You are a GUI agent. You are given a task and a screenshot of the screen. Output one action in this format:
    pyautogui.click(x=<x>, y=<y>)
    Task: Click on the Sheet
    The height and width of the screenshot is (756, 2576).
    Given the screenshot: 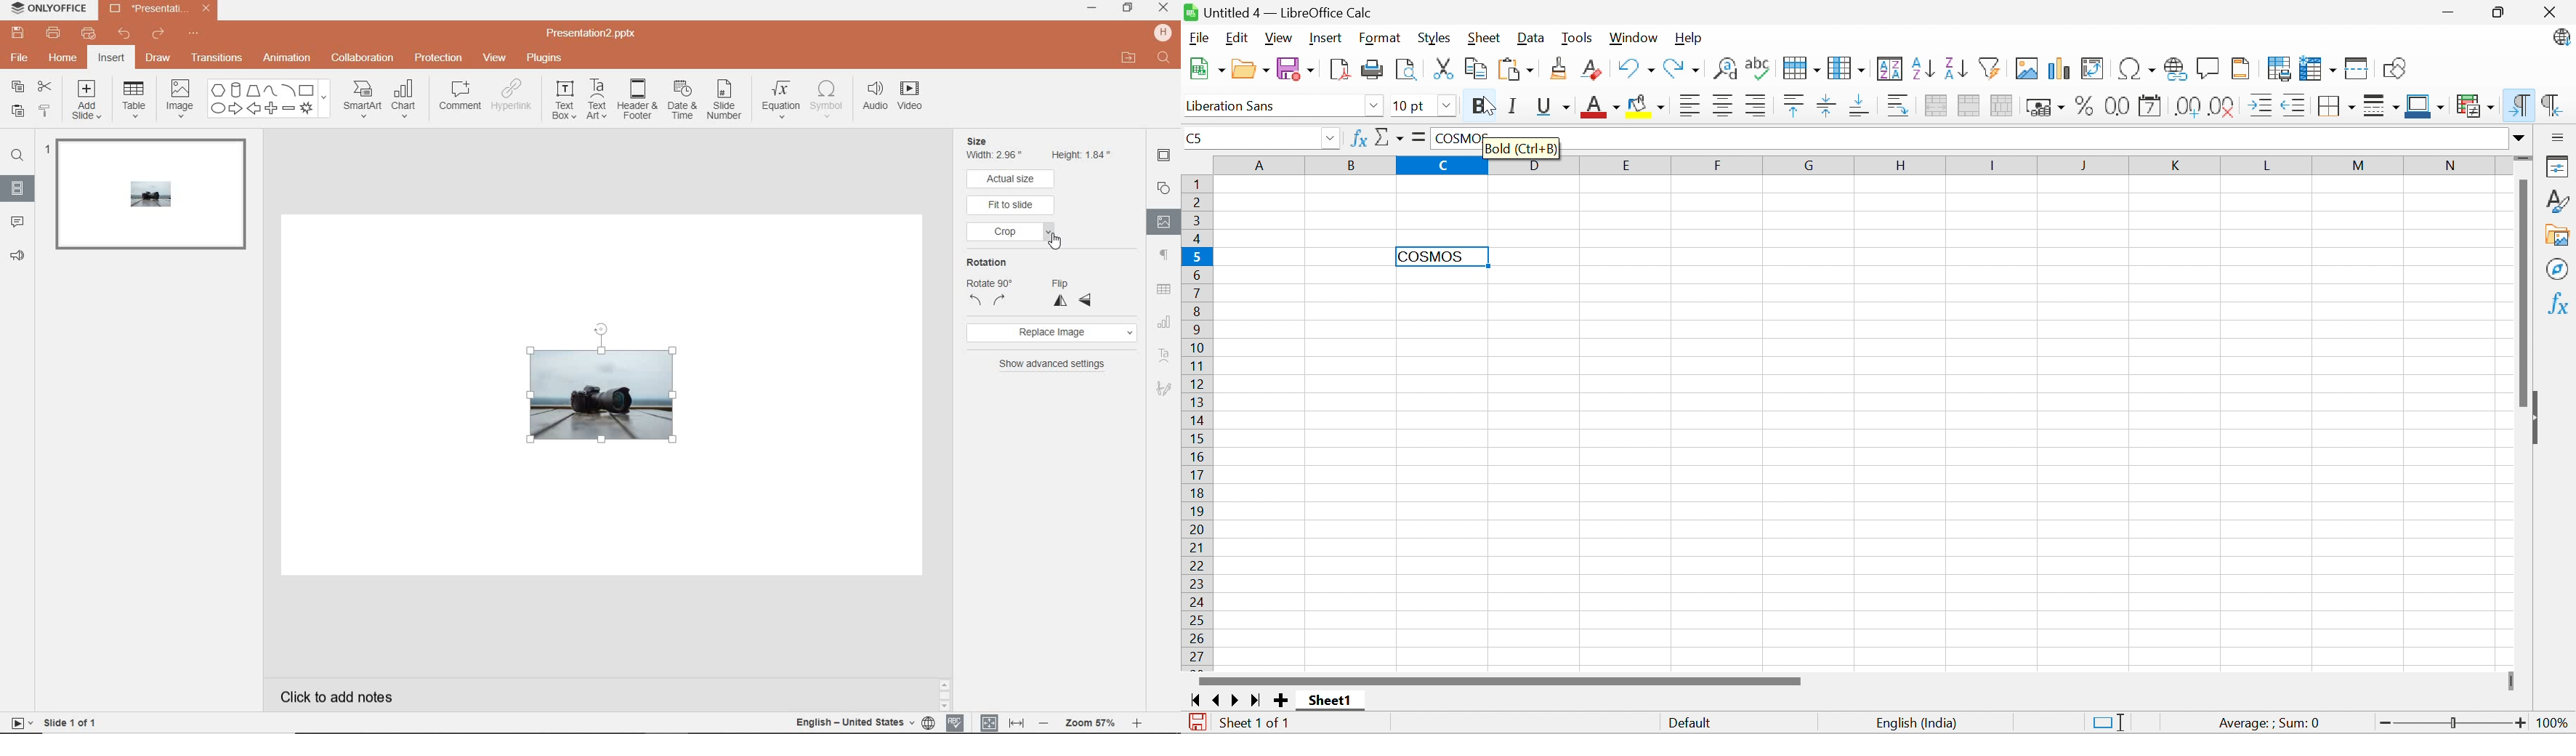 What is the action you would take?
    pyautogui.click(x=1484, y=39)
    